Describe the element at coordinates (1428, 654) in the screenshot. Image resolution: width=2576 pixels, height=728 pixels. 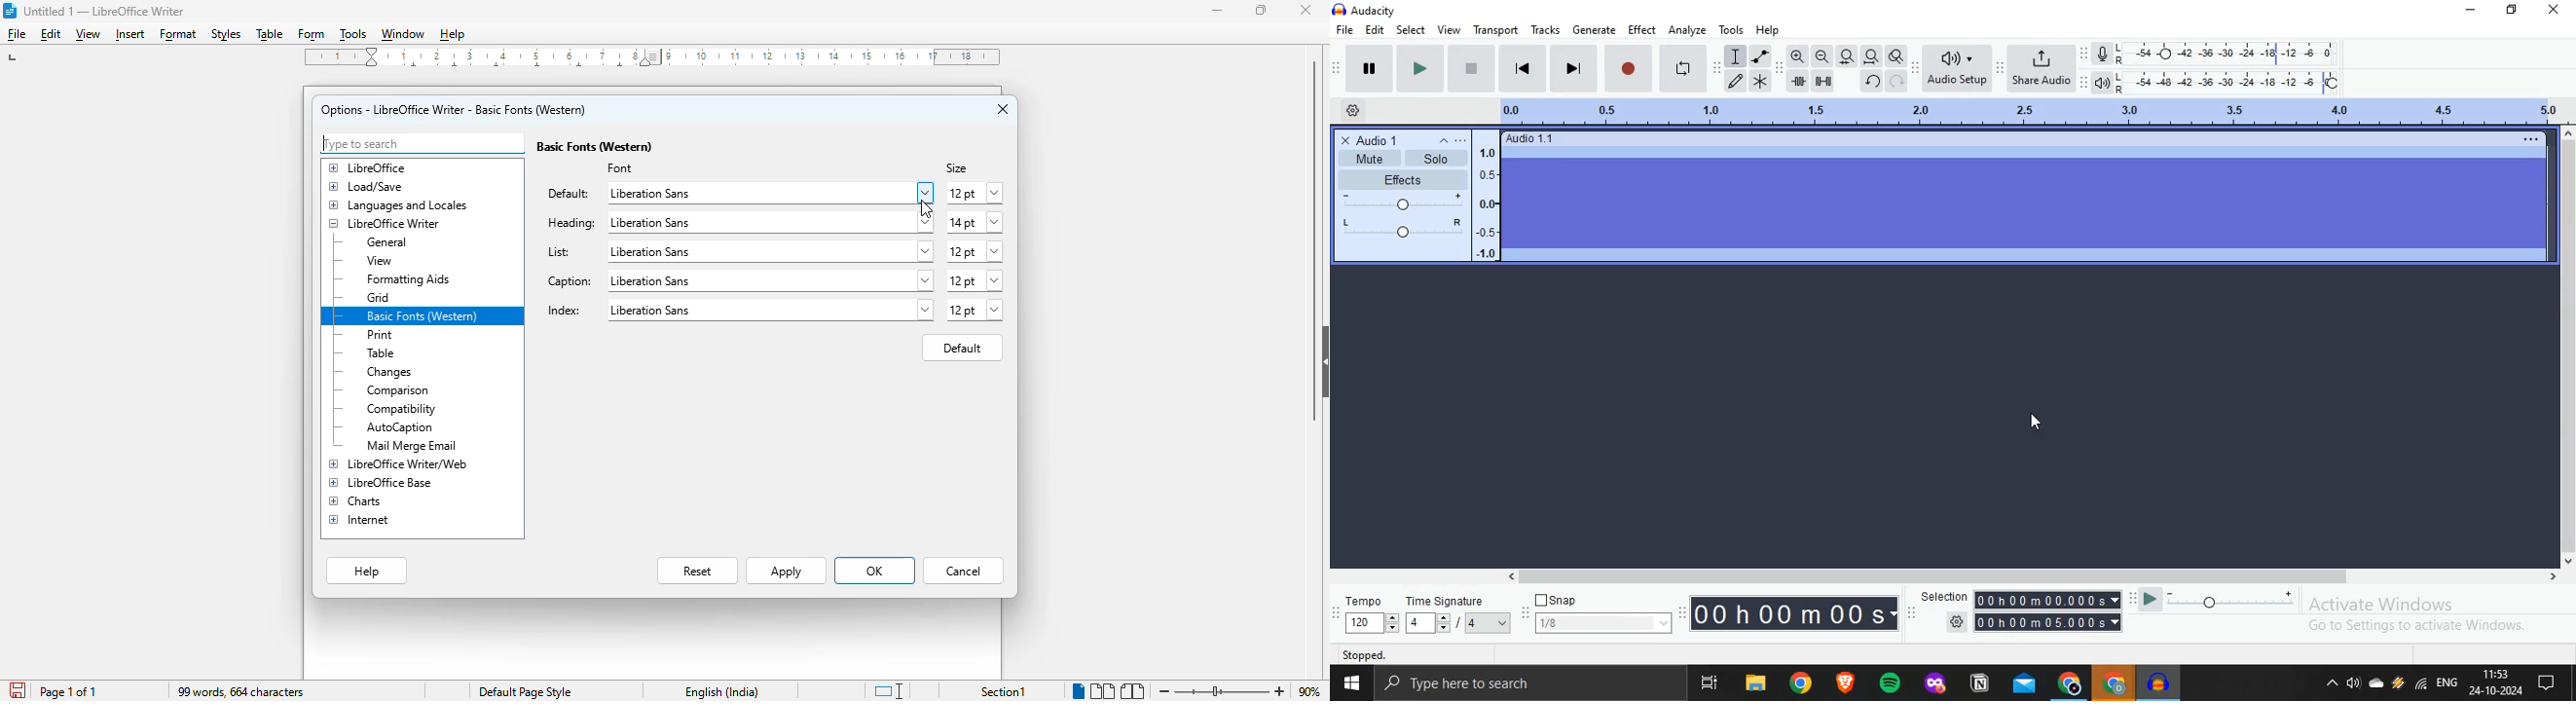
I see `Stopped` at that location.